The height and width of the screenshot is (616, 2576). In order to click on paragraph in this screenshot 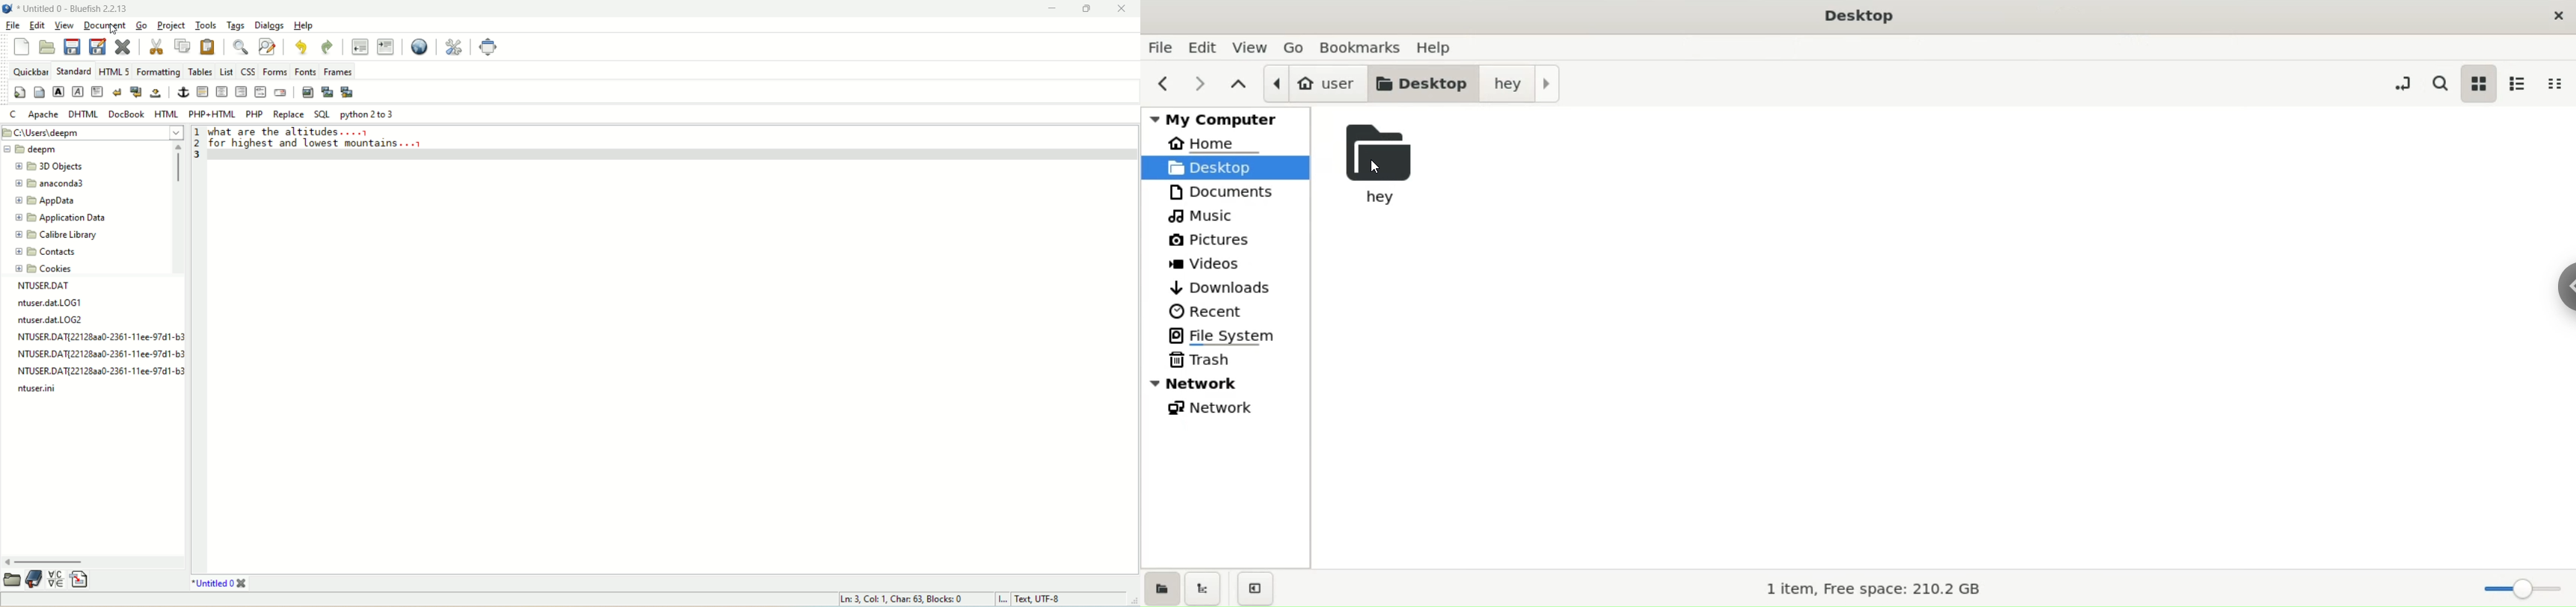, I will do `click(97, 91)`.